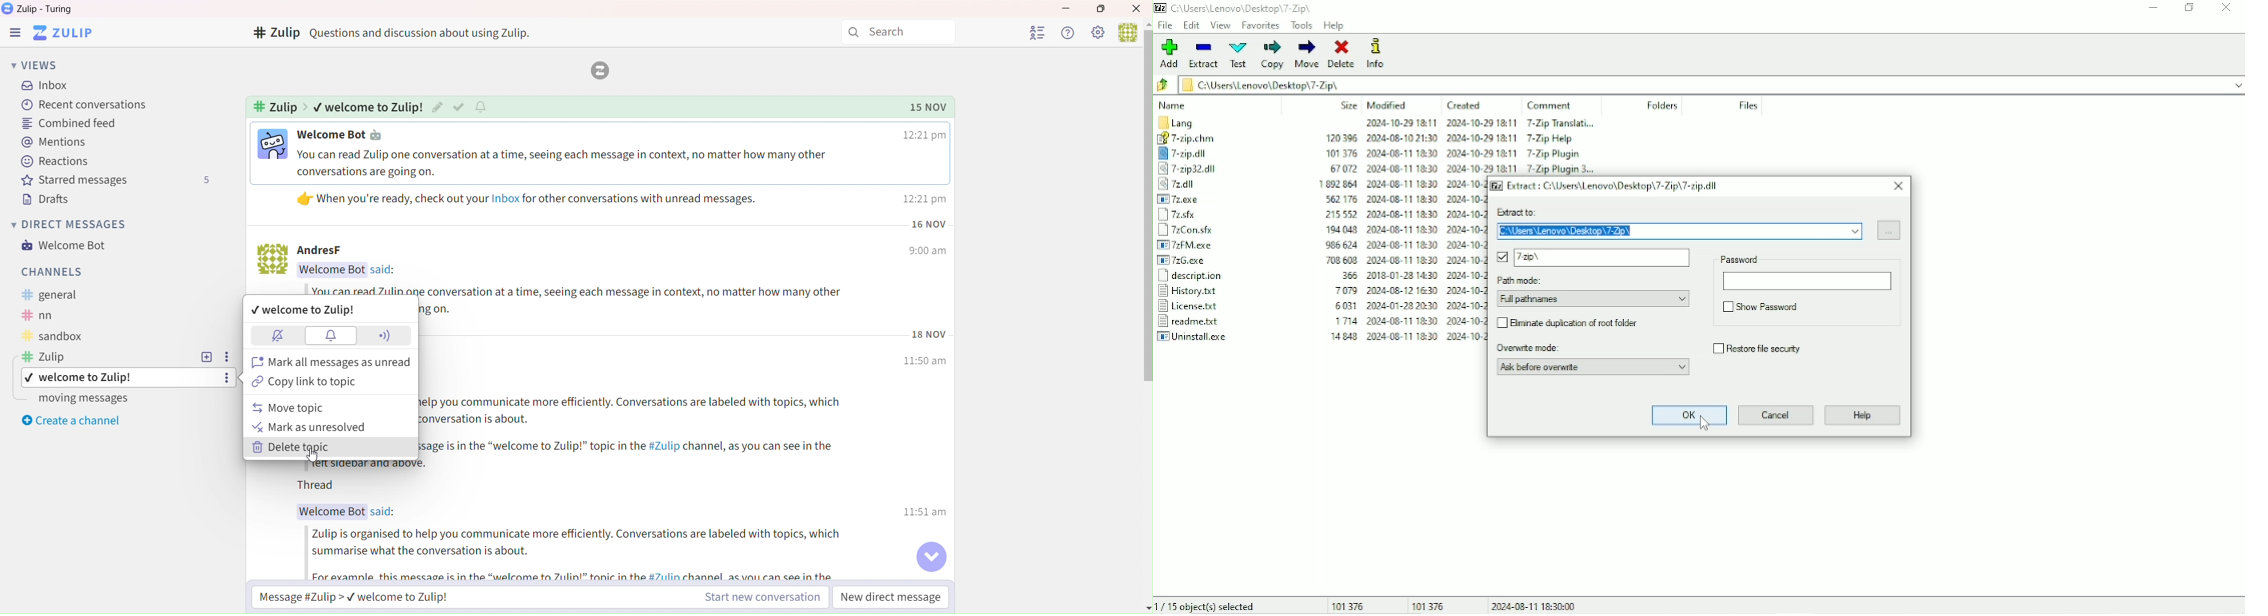  I want to click on Starred messages, so click(112, 180).